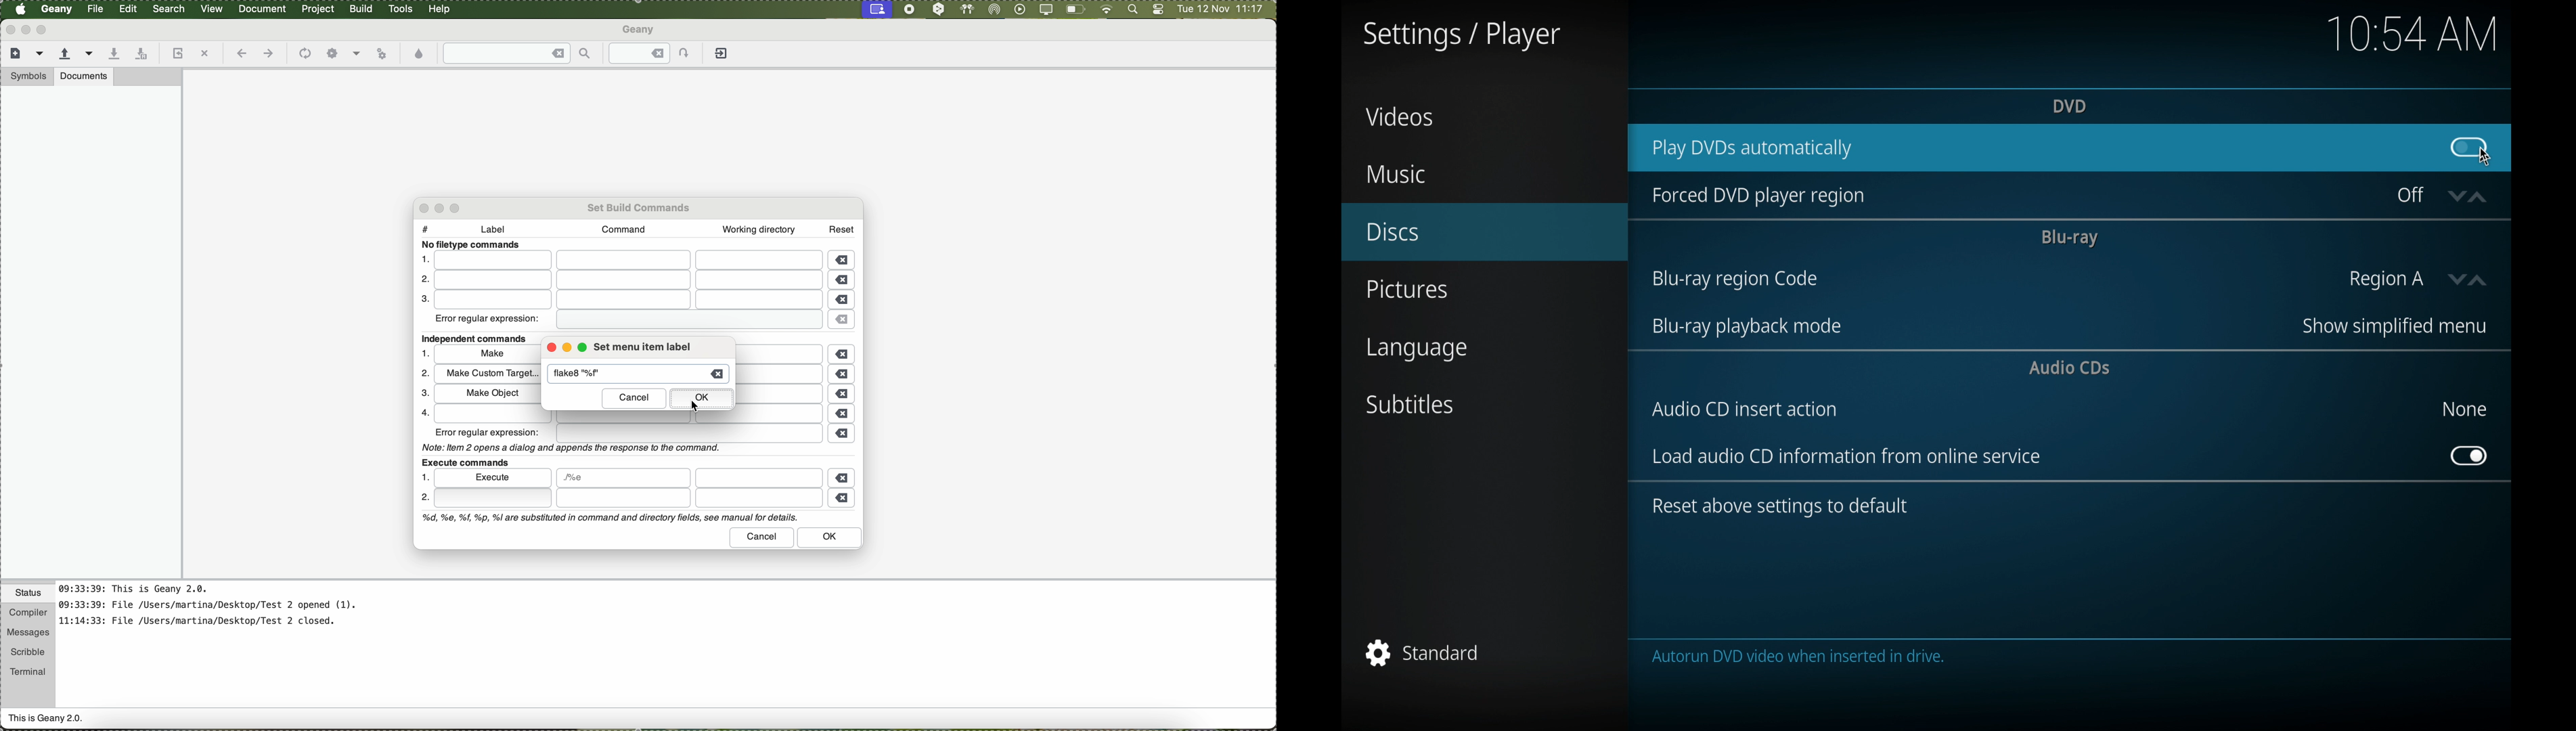 This screenshot has width=2576, height=756. I want to click on standard, so click(1423, 652).